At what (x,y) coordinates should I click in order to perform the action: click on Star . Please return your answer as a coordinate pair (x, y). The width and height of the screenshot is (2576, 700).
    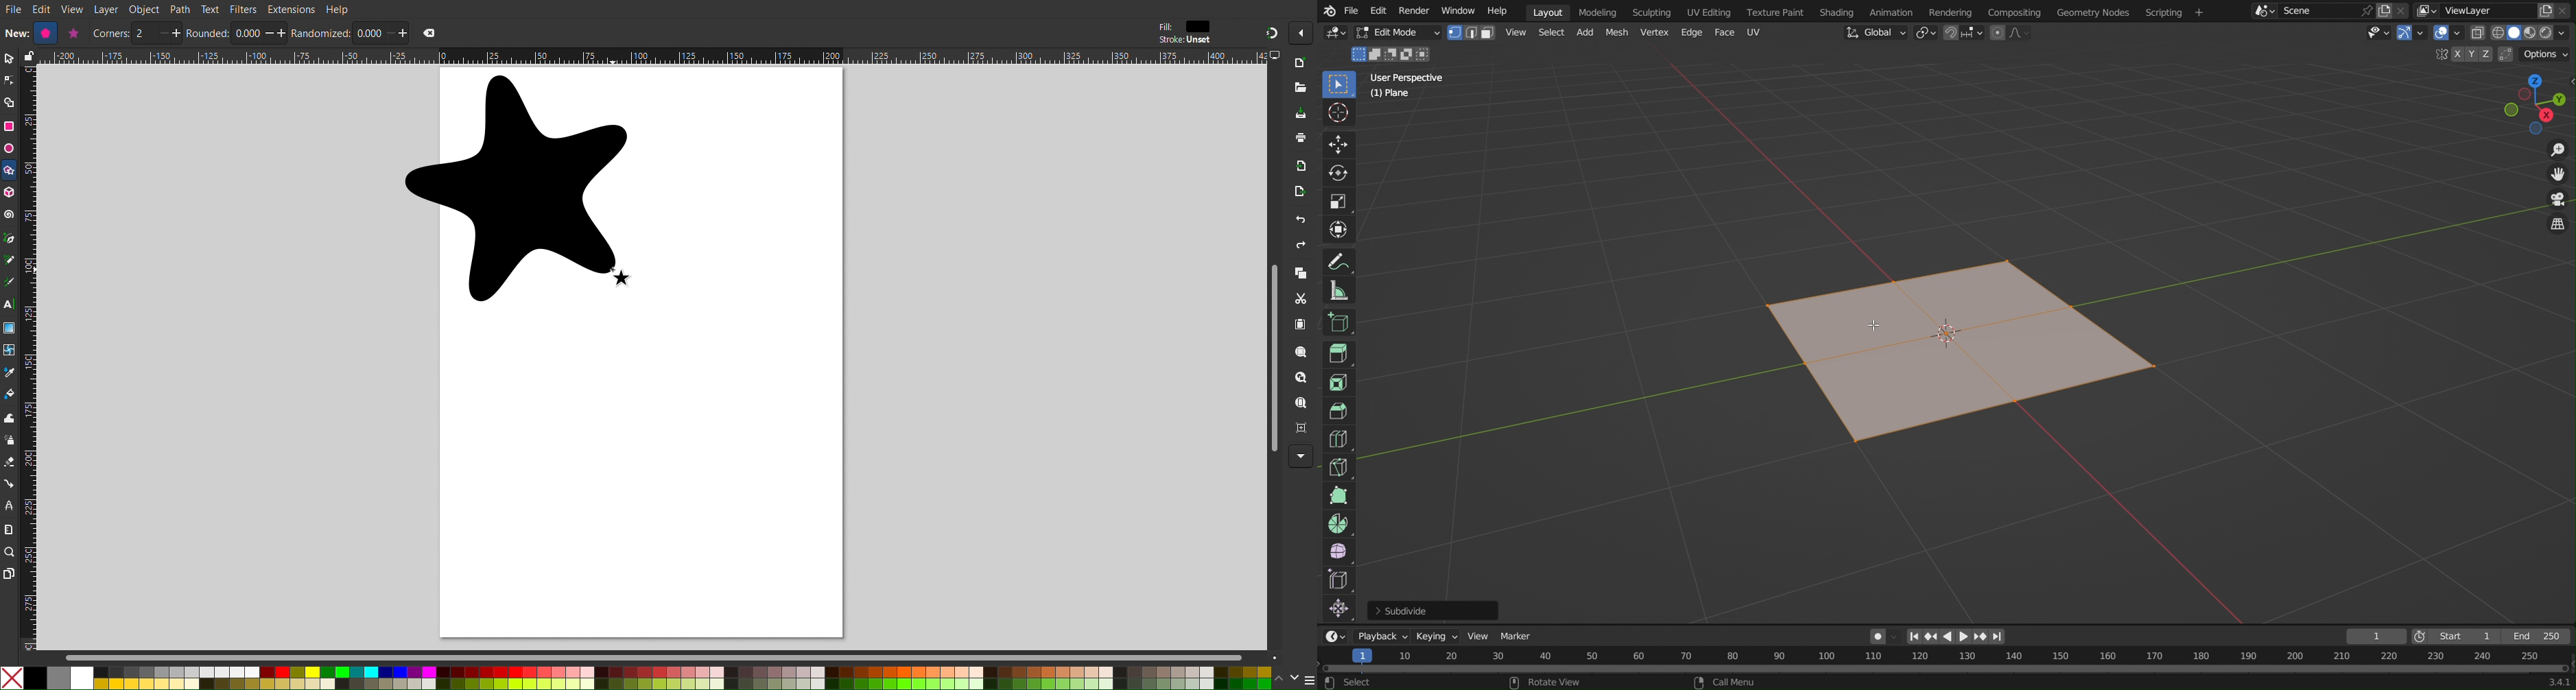
    Looking at the image, I should click on (517, 189).